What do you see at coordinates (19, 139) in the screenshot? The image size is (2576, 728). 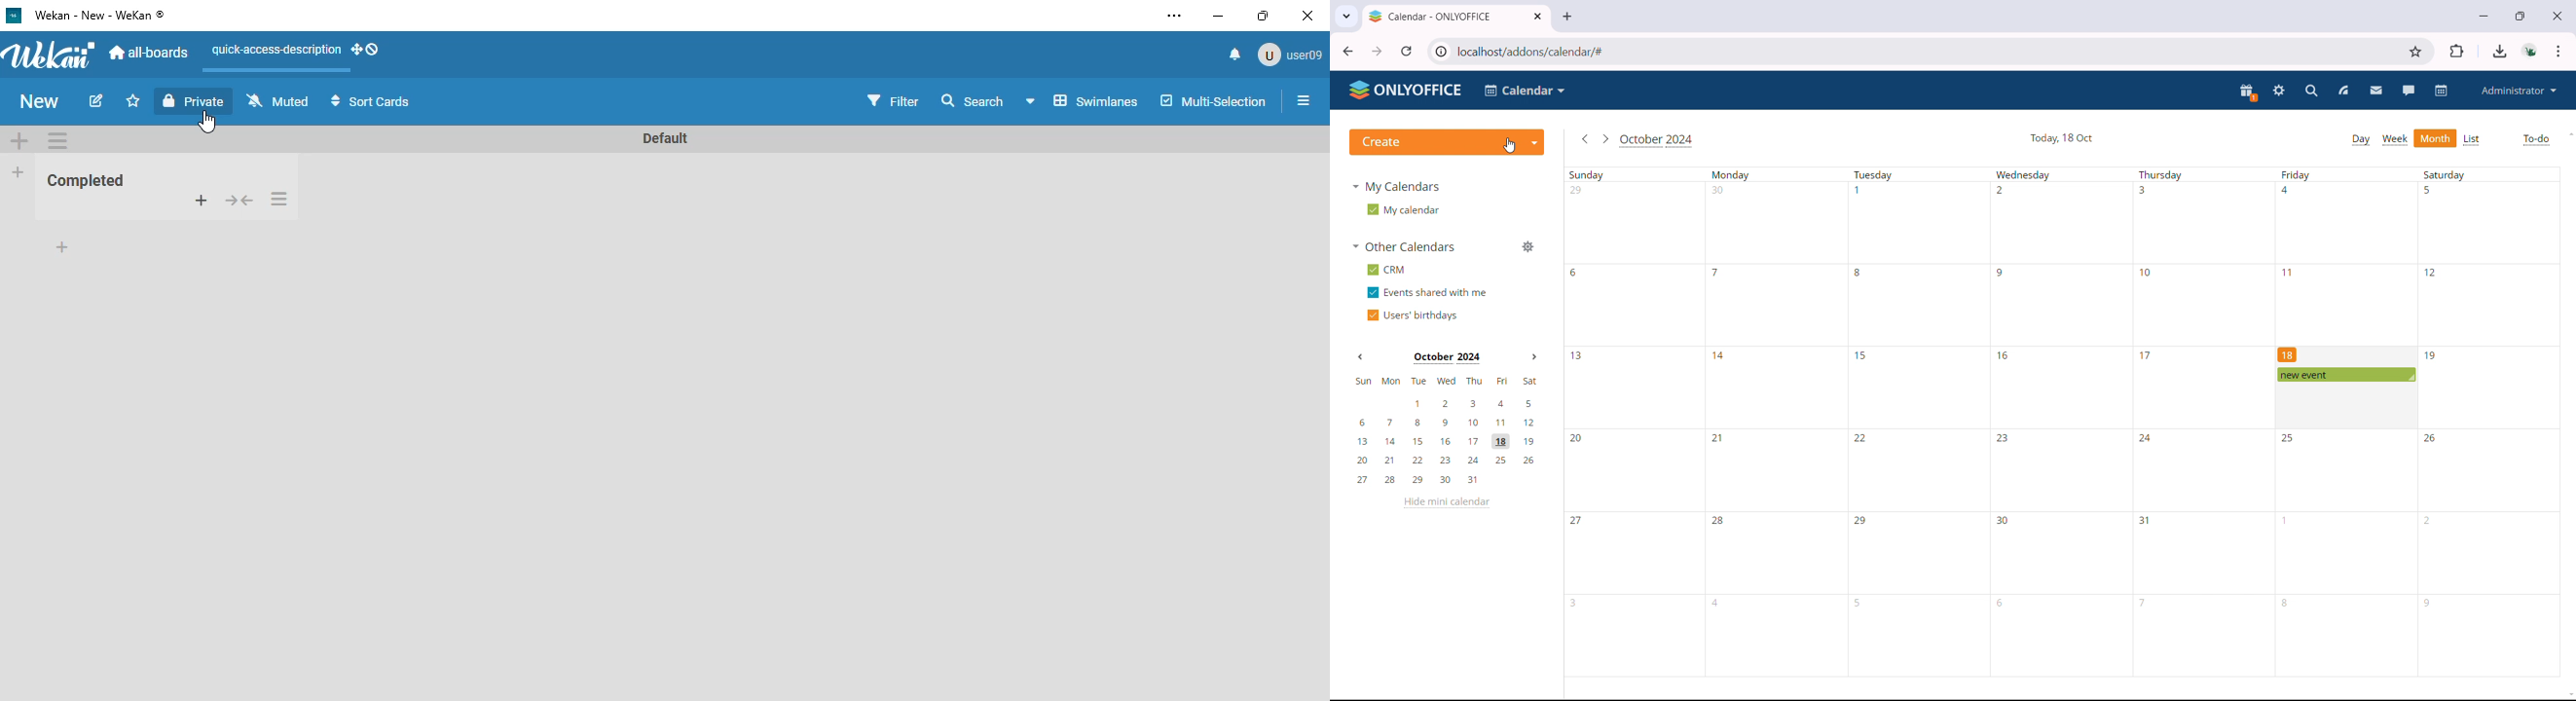 I see `add swimlane` at bounding box center [19, 139].